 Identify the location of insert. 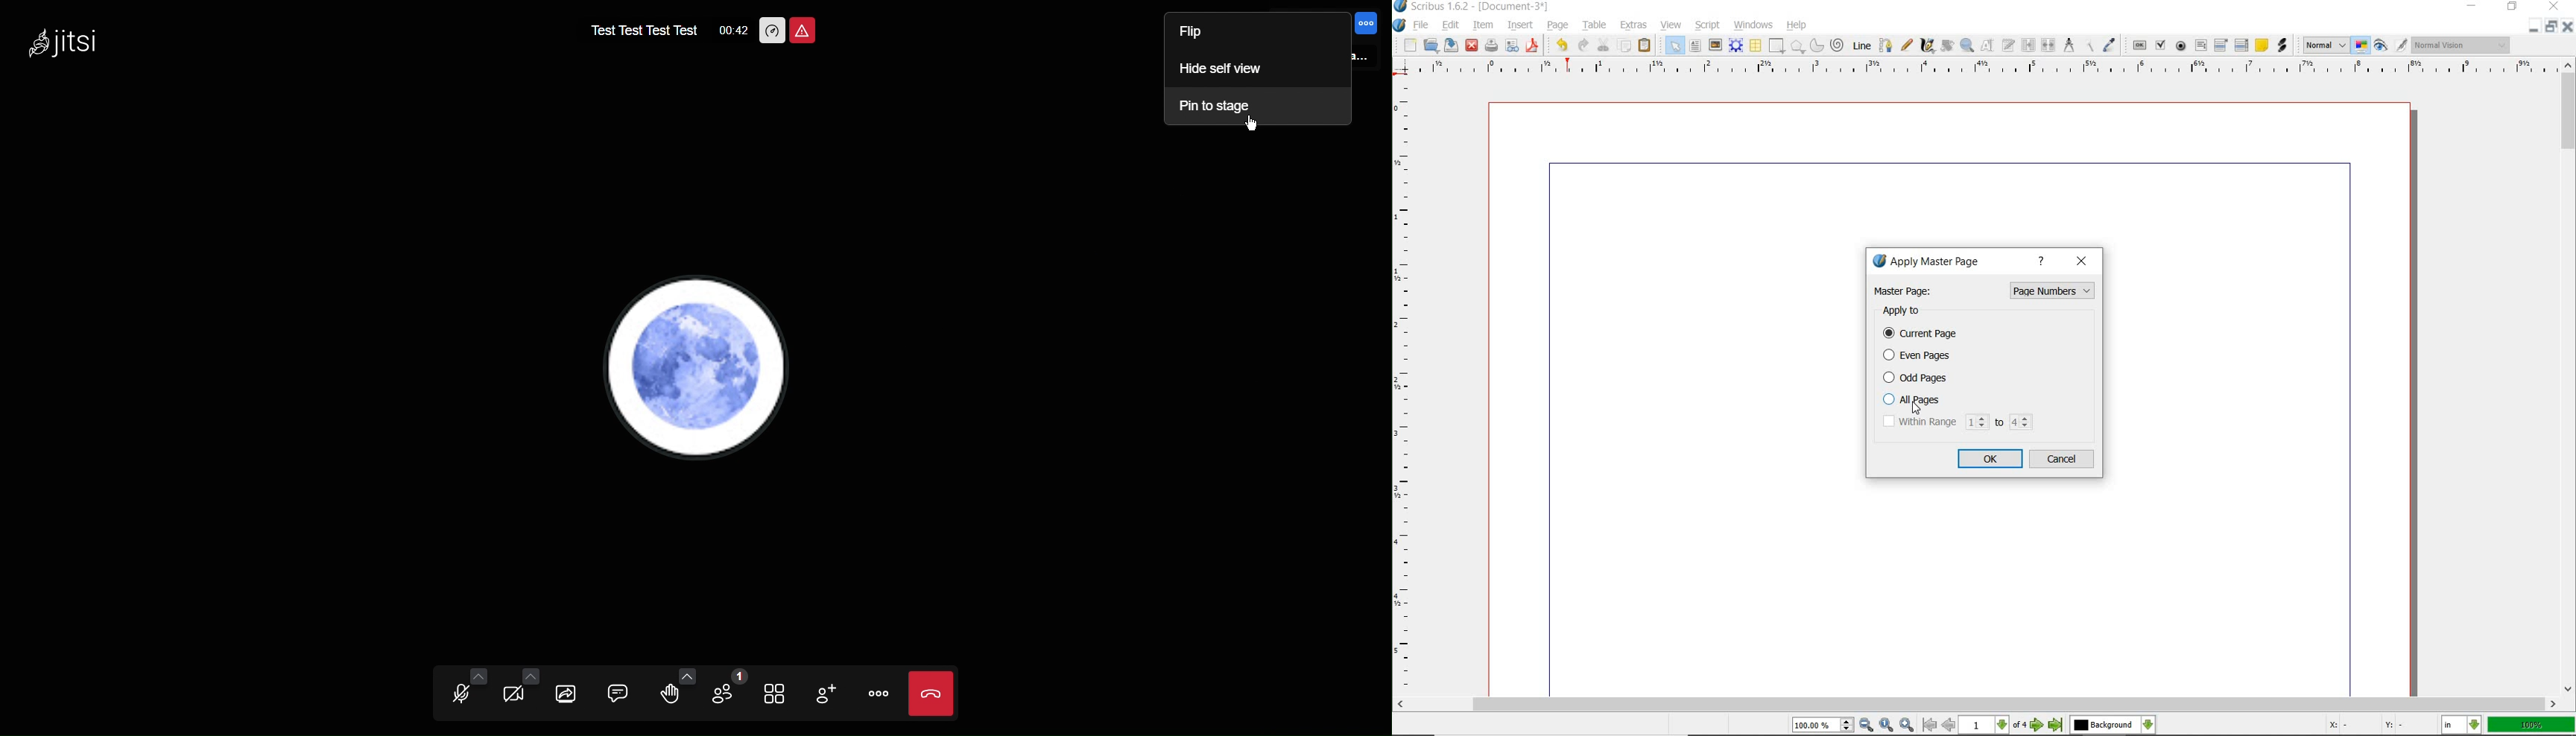
(1520, 25).